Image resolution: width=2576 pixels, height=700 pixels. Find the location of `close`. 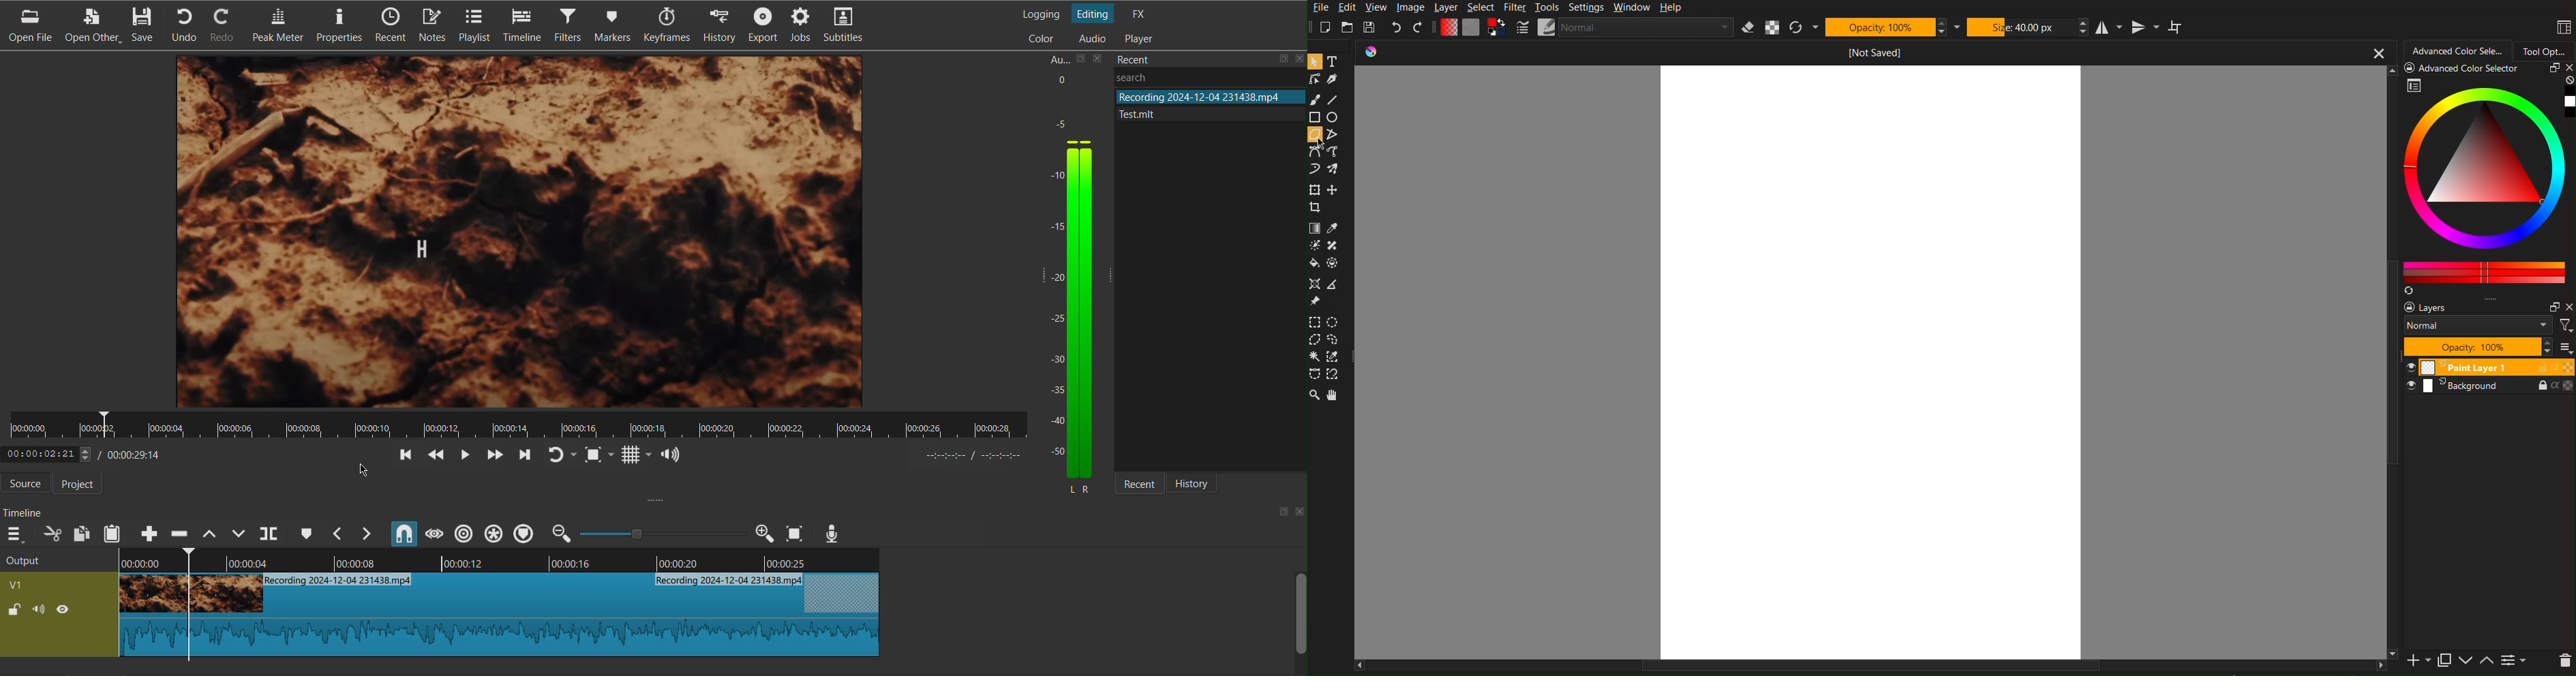

close is located at coordinates (1099, 58).